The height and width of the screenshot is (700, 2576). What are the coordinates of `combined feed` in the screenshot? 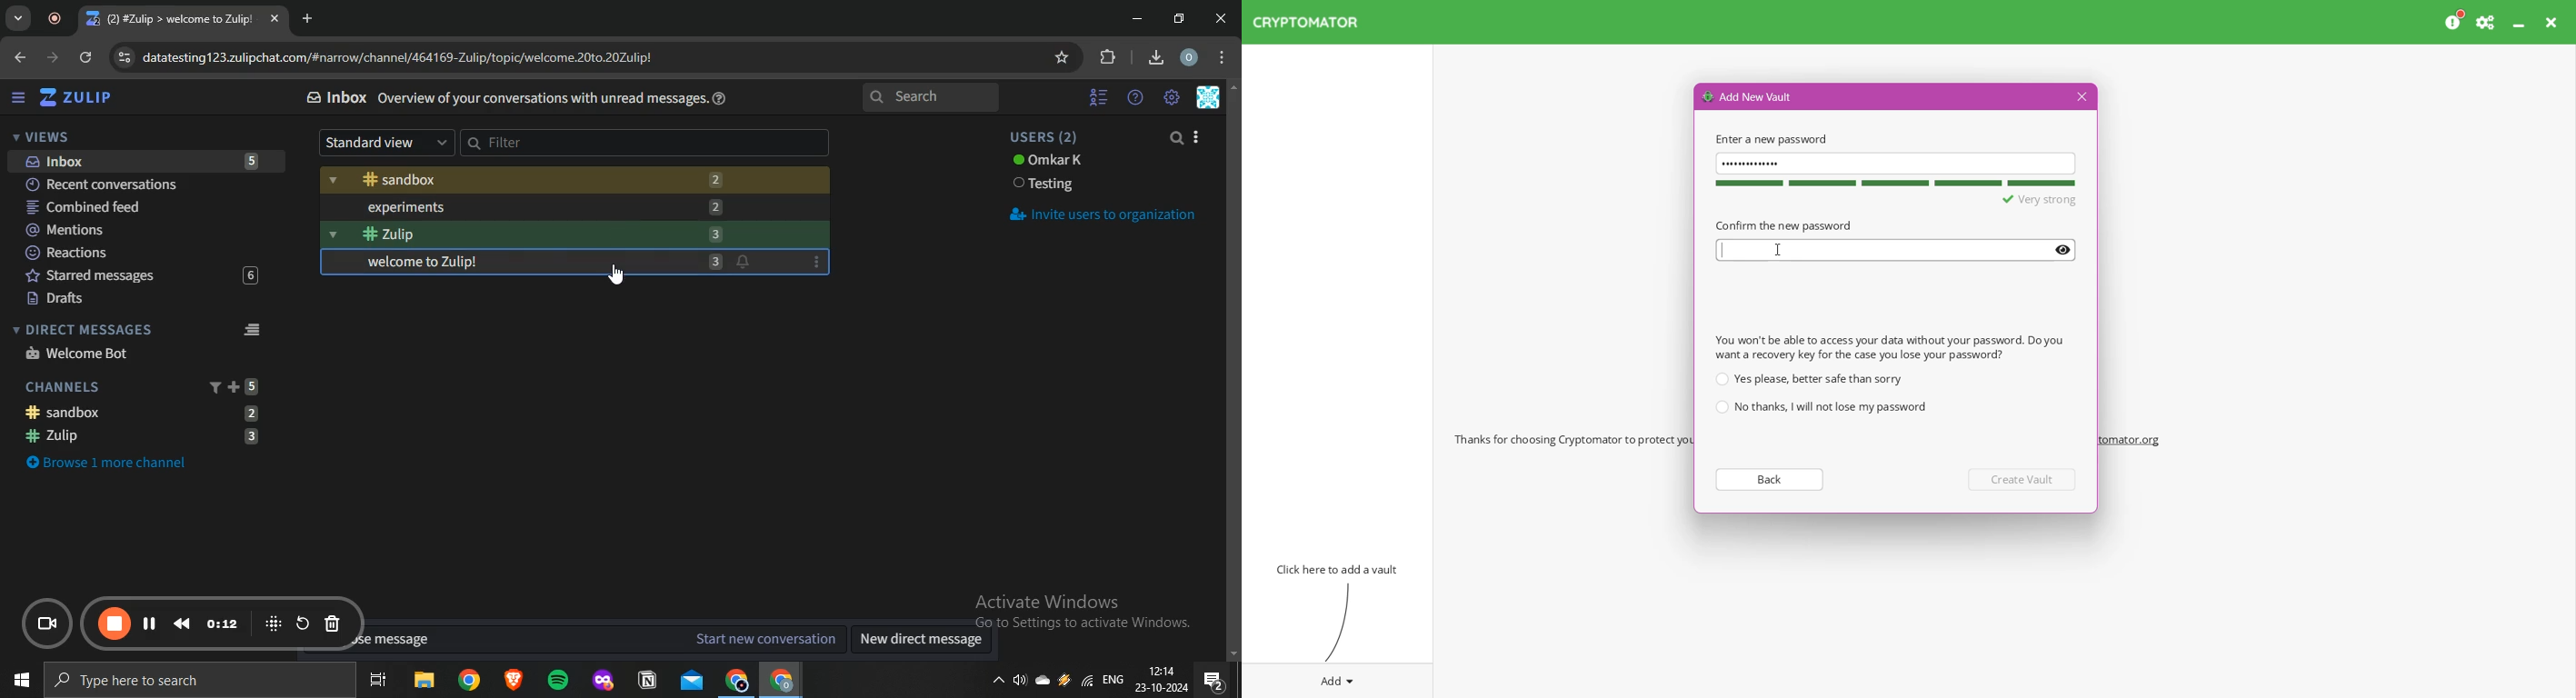 It's located at (141, 208).